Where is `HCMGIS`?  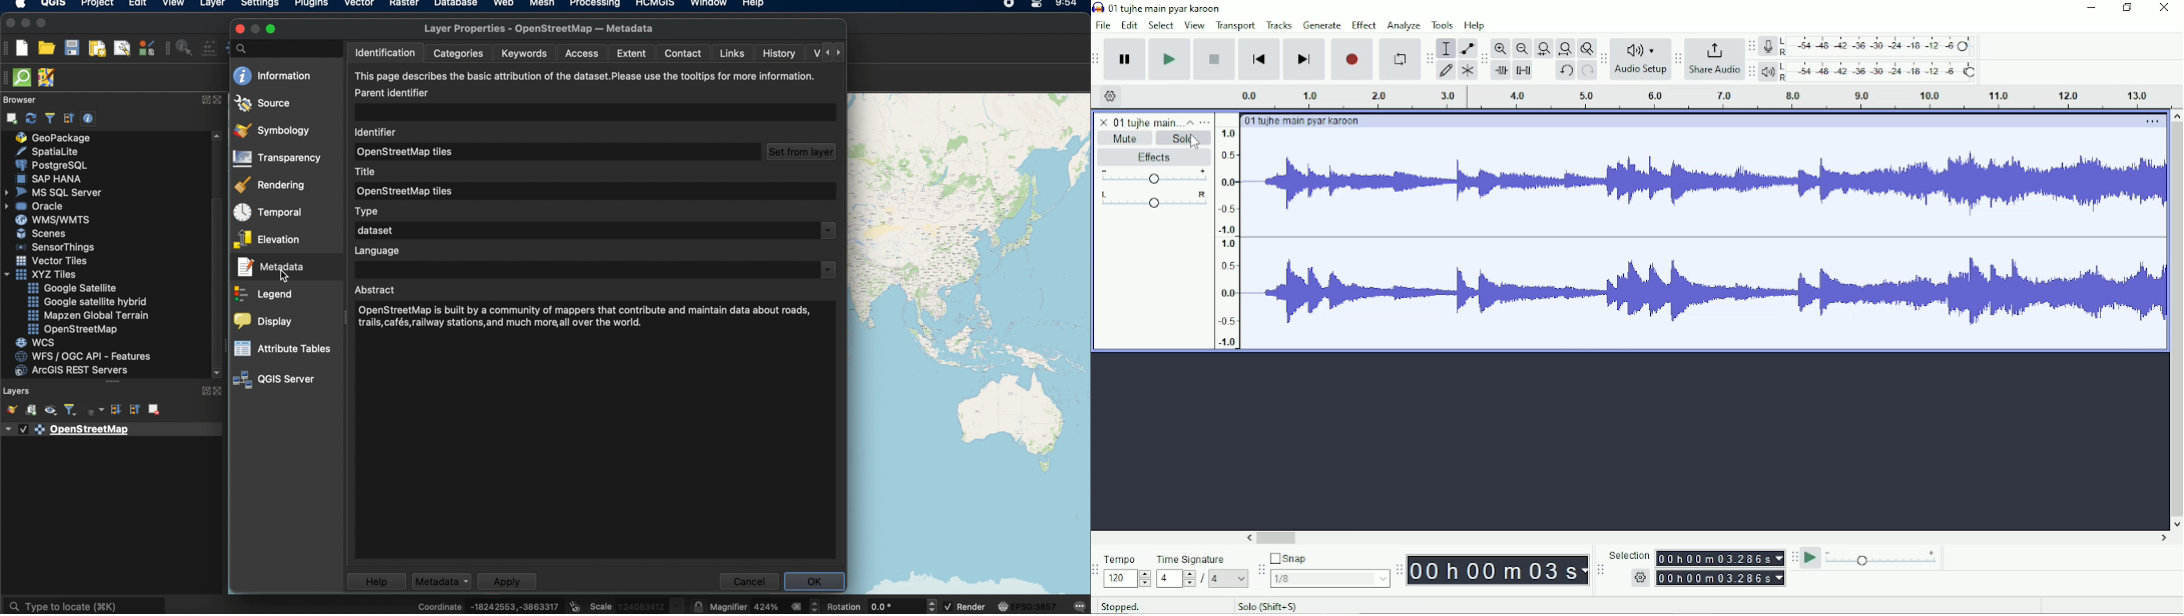 HCMGIS is located at coordinates (656, 5).